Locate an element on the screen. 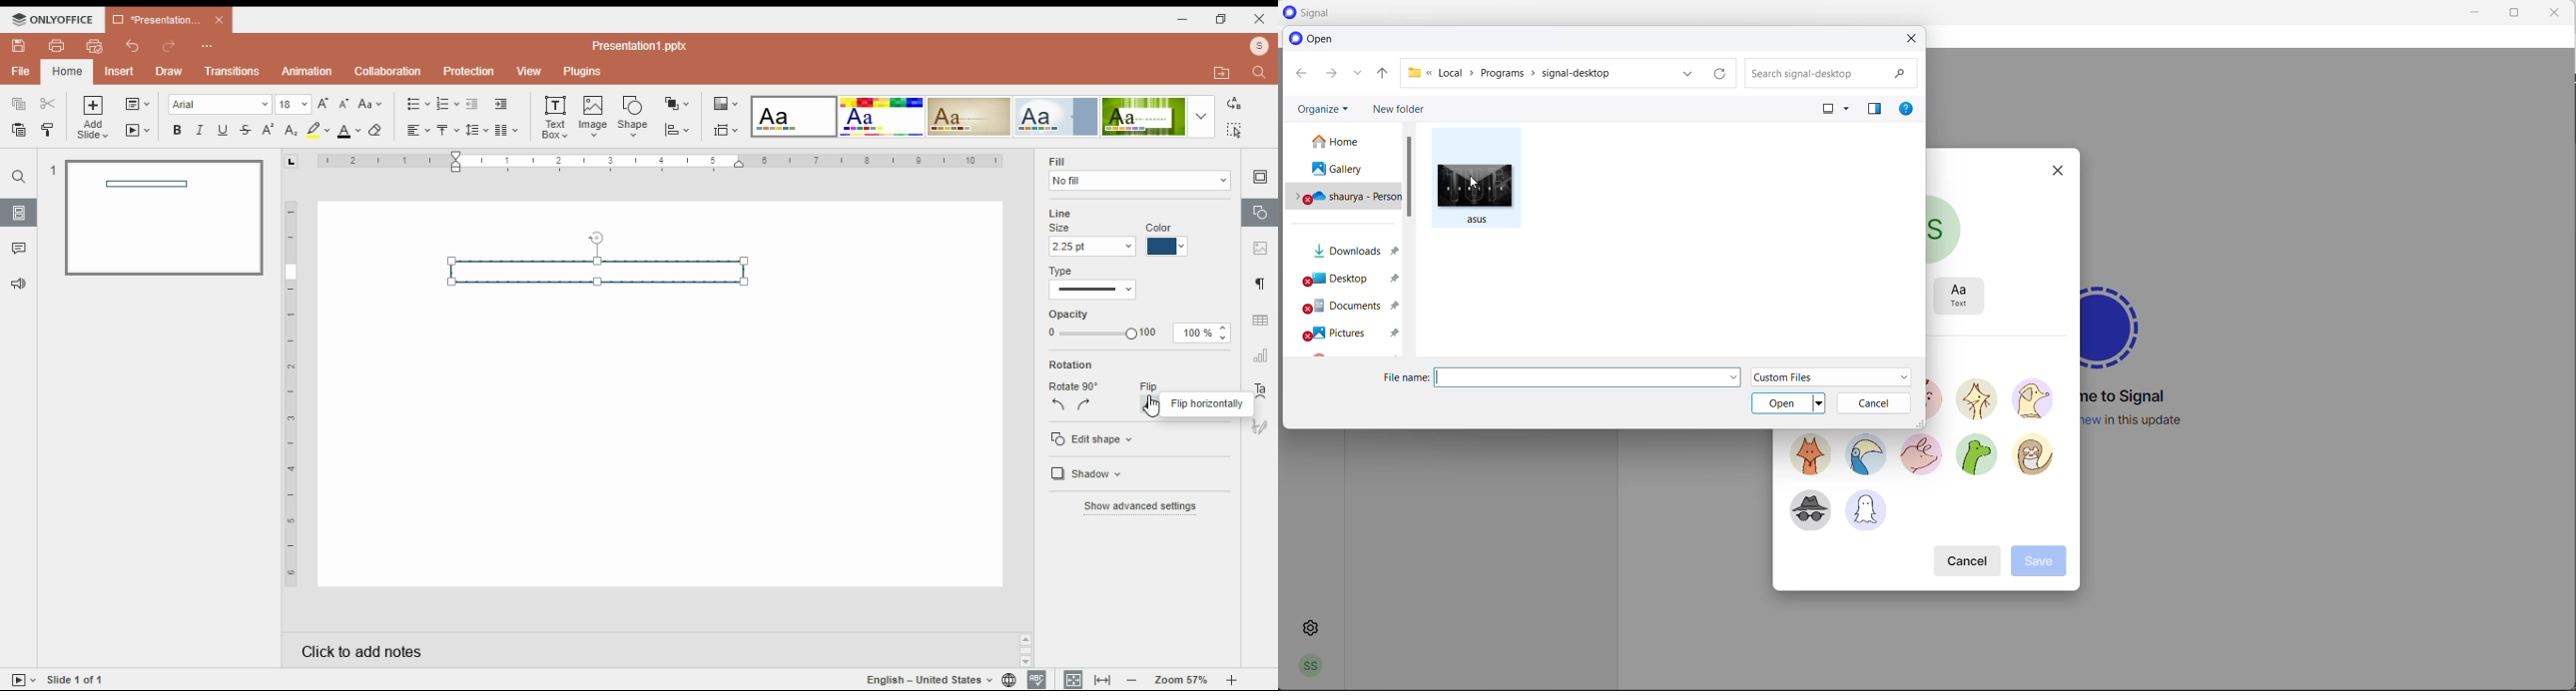 The width and height of the screenshot is (2576, 700). chart settings is located at coordinates (1261, 358).